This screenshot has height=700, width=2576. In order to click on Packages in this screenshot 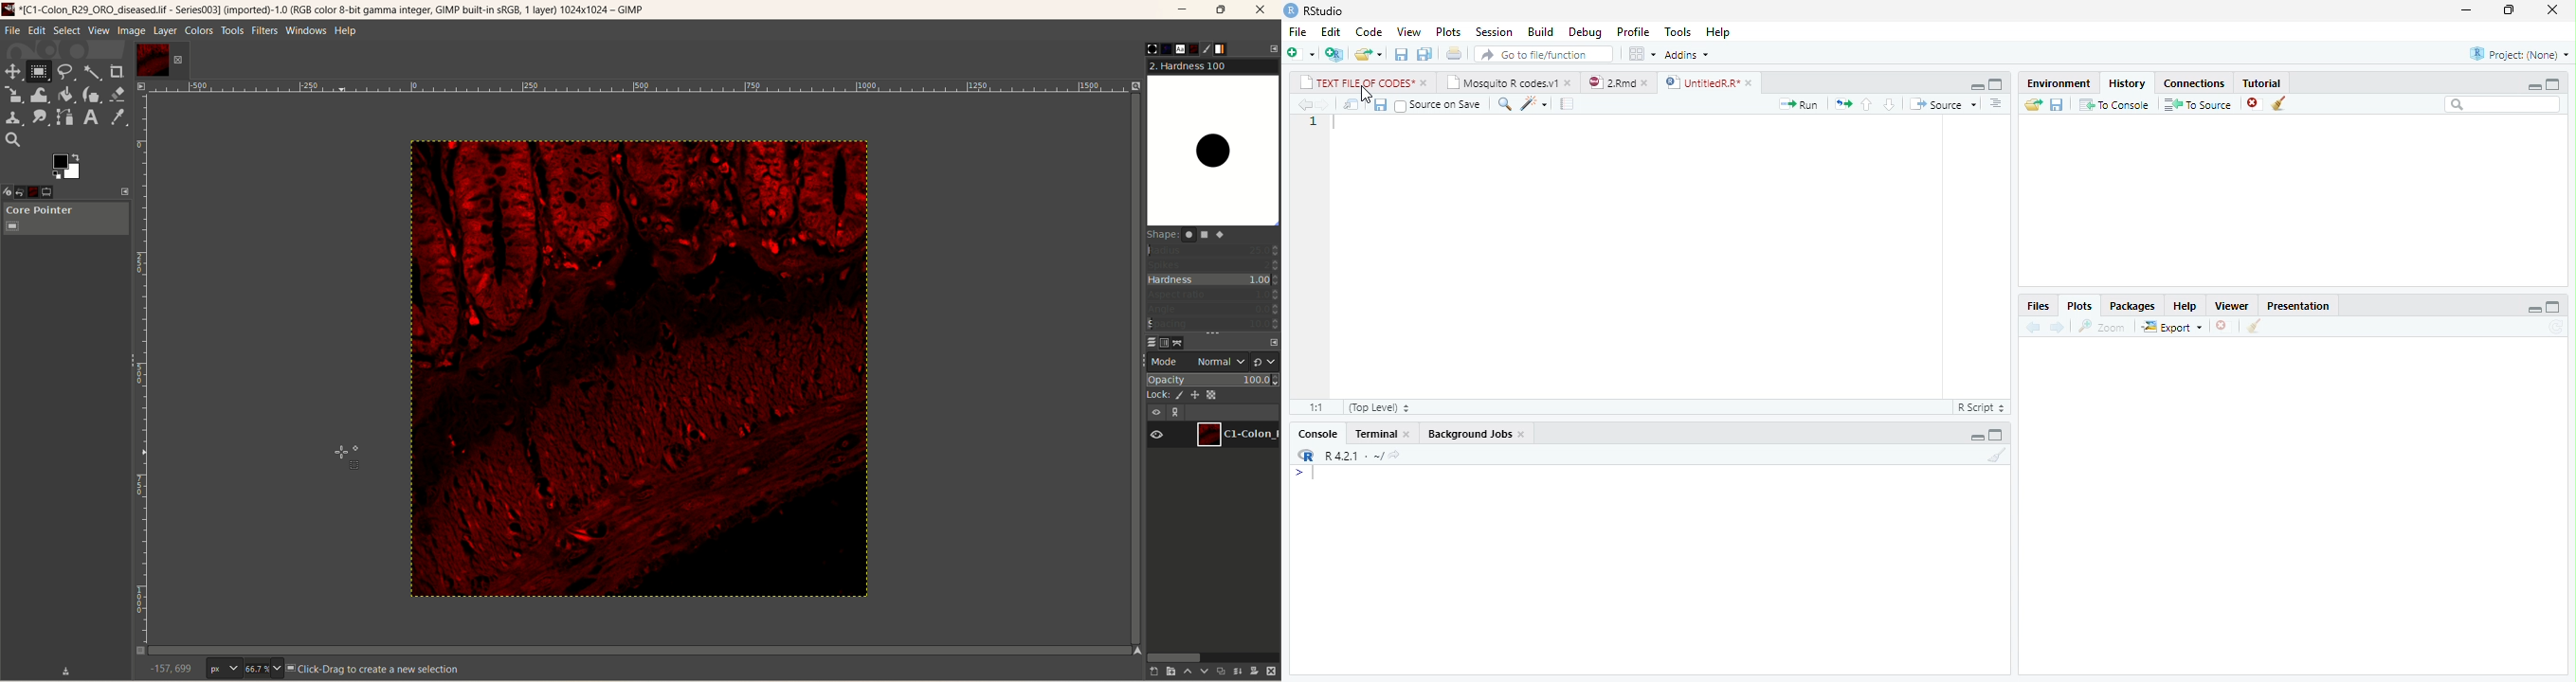, I will do `click(2130, 307)`.